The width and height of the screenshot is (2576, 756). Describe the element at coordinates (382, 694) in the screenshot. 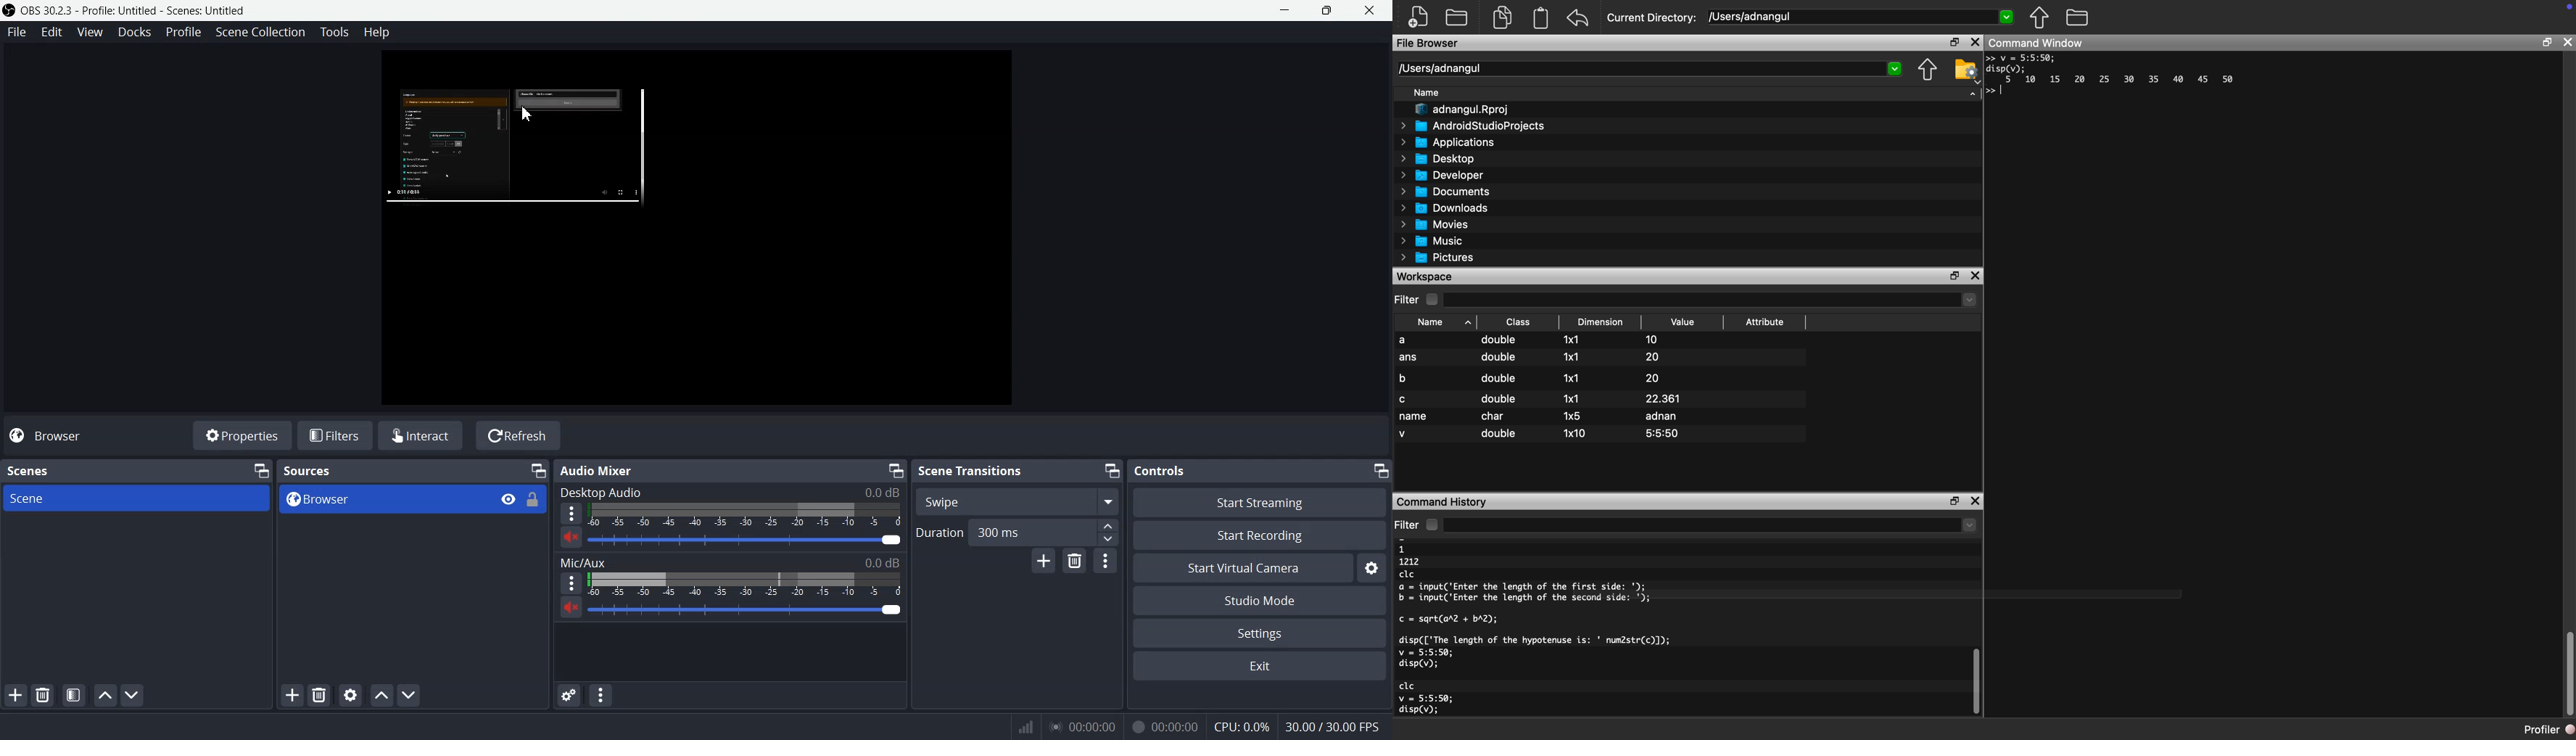

I see `Move Scene Up` at that location.